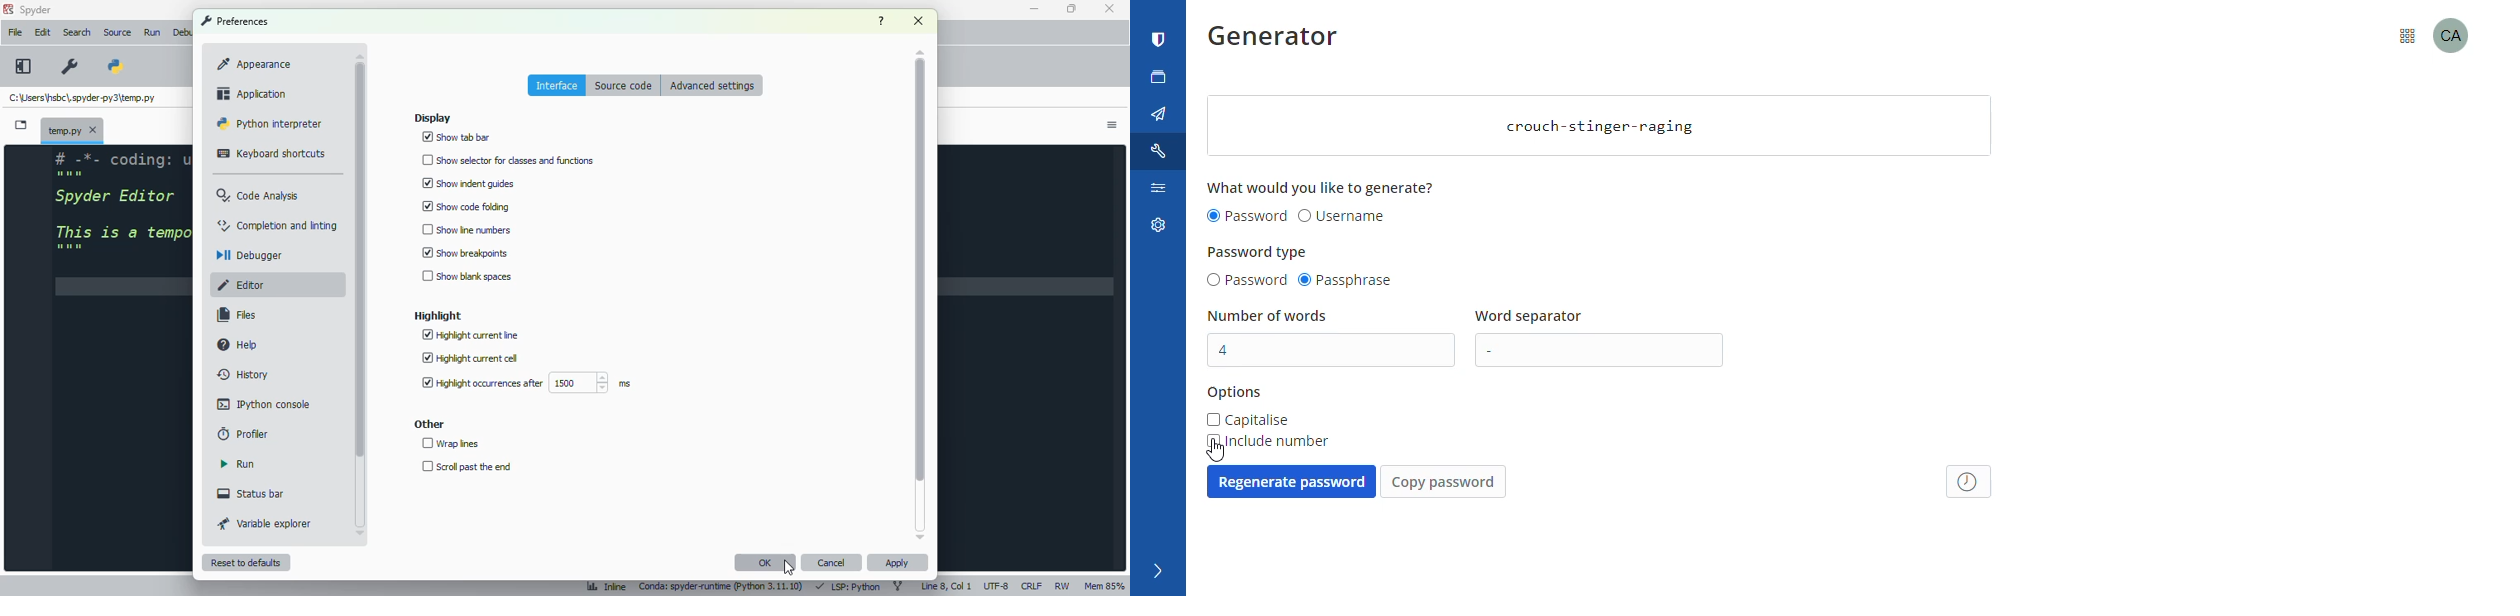 The image size is (2520, 616). I want to click on number of words, so click(1269, 316).